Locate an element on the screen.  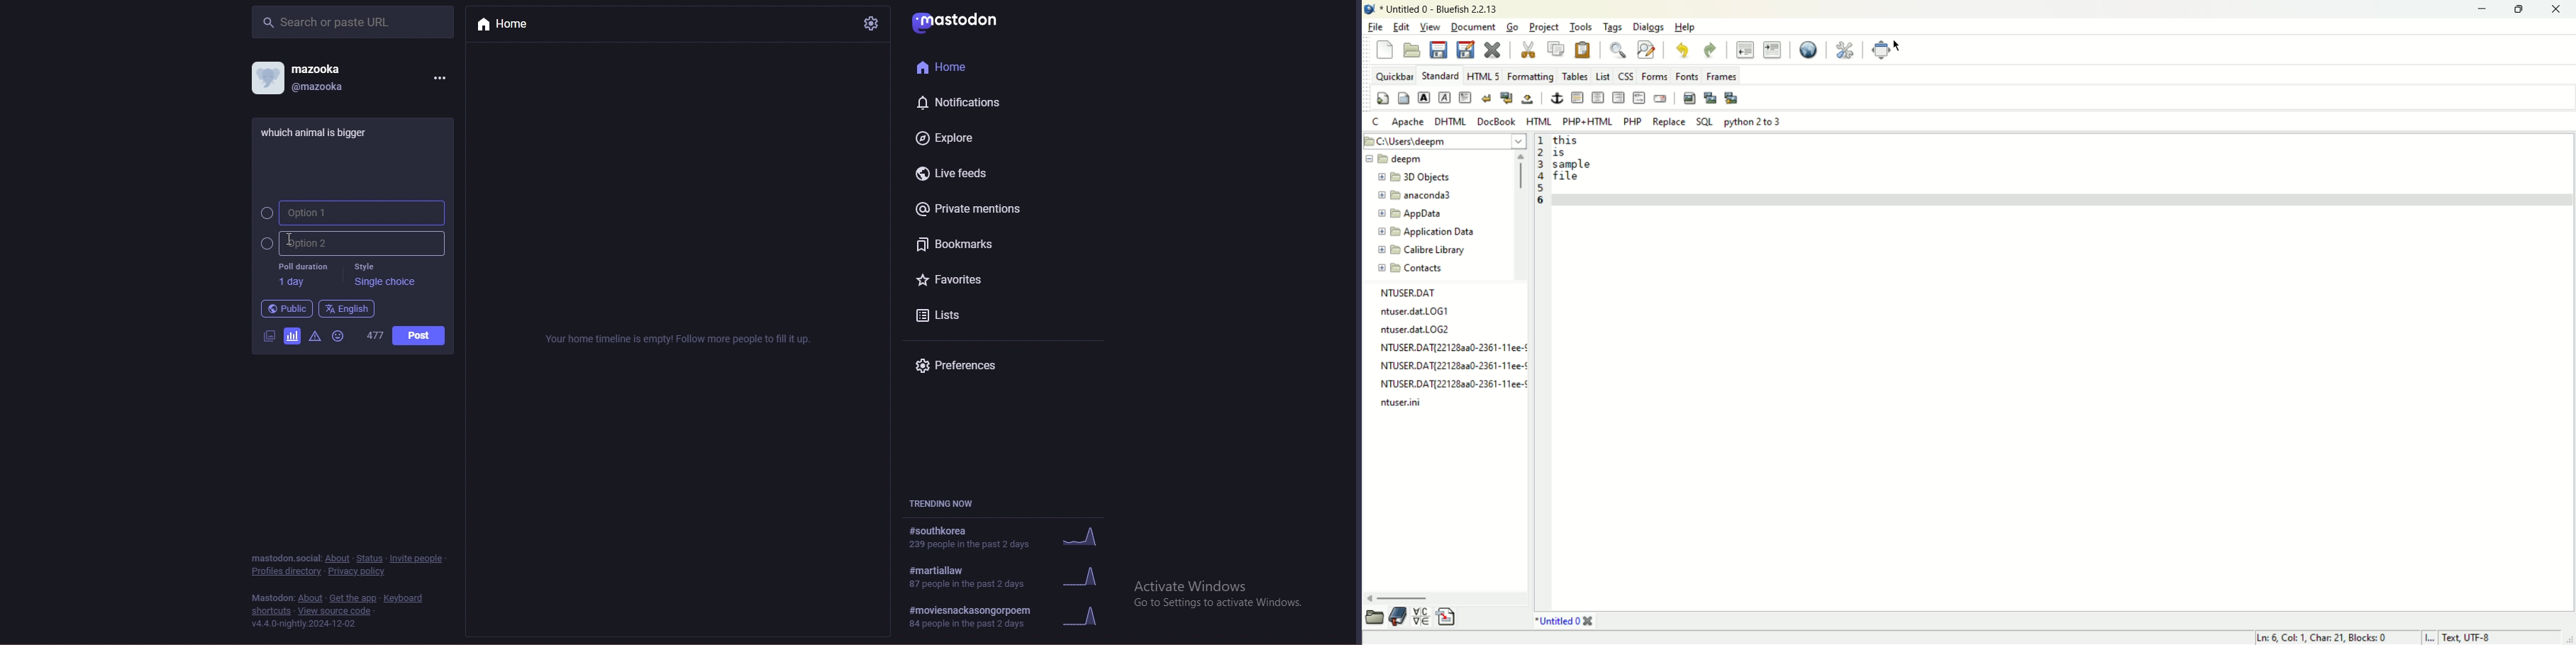
private mentions is located at coordinates (979, 208).